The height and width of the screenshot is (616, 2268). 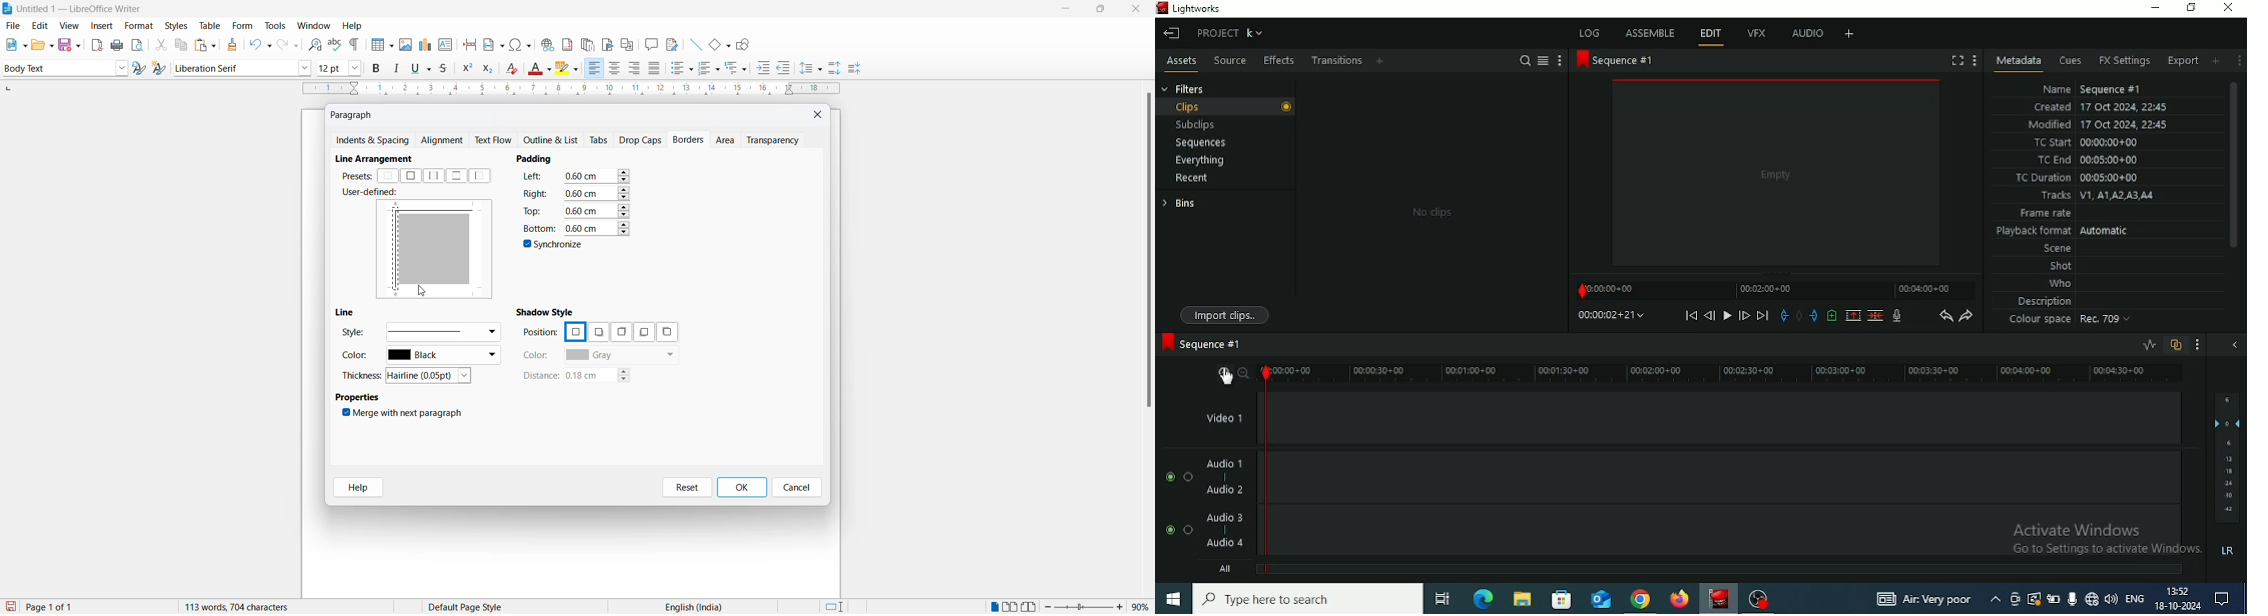 I want to click on words and character count , so click(x=249, y=607).